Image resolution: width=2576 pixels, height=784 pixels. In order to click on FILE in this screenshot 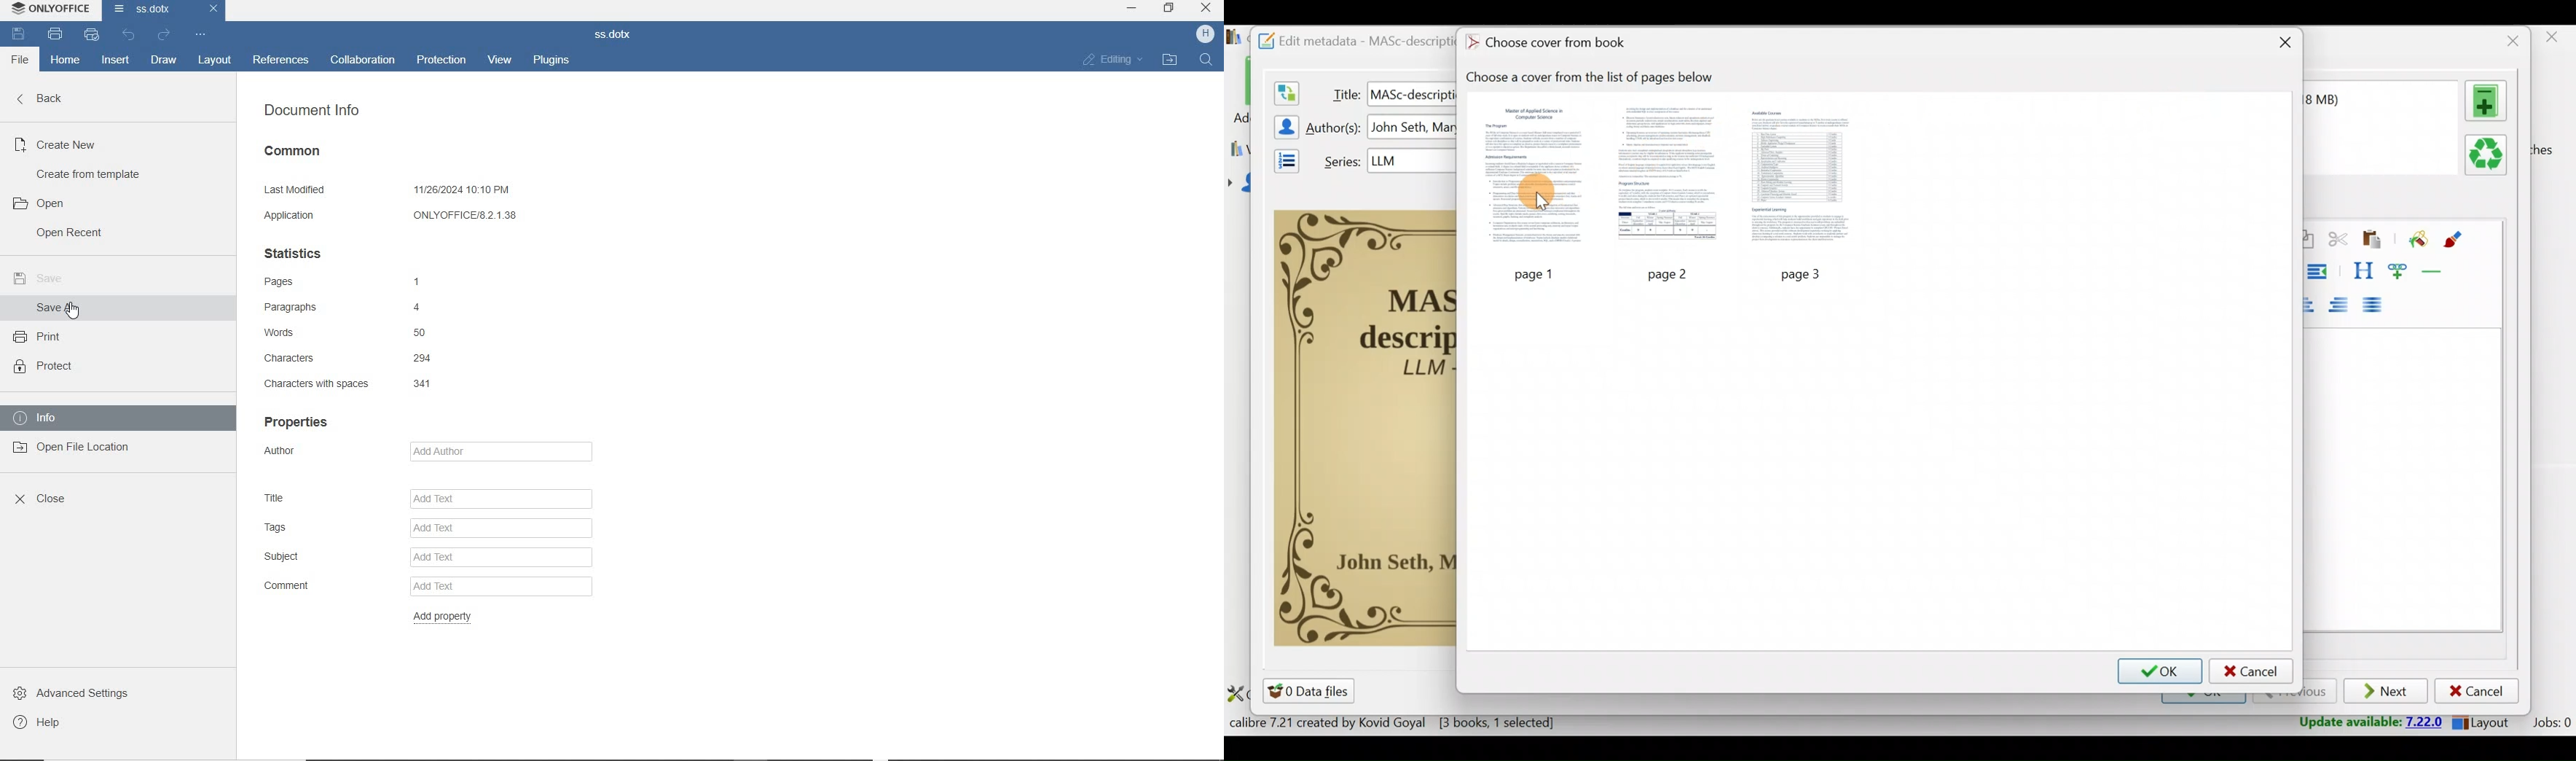, I will do `click(22, 61)`.